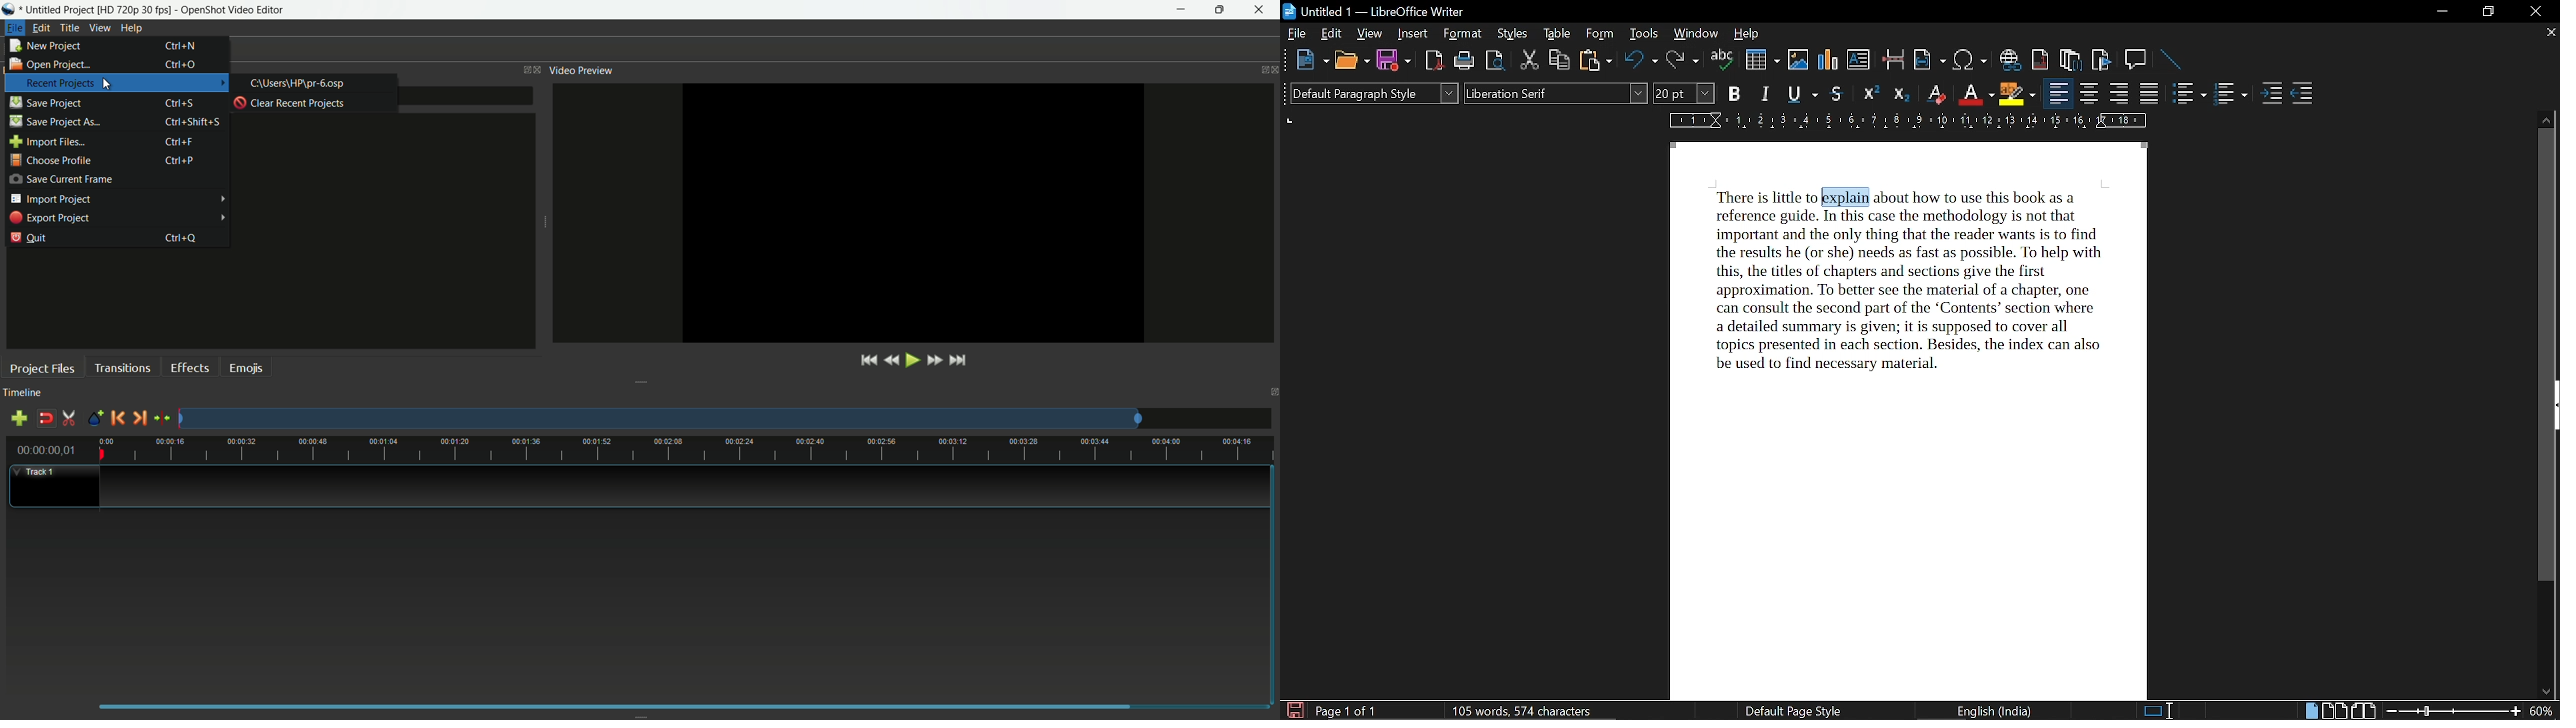 The height and width of the screenshot is (728, 2576). I want to click on save project, so click(45, 102).